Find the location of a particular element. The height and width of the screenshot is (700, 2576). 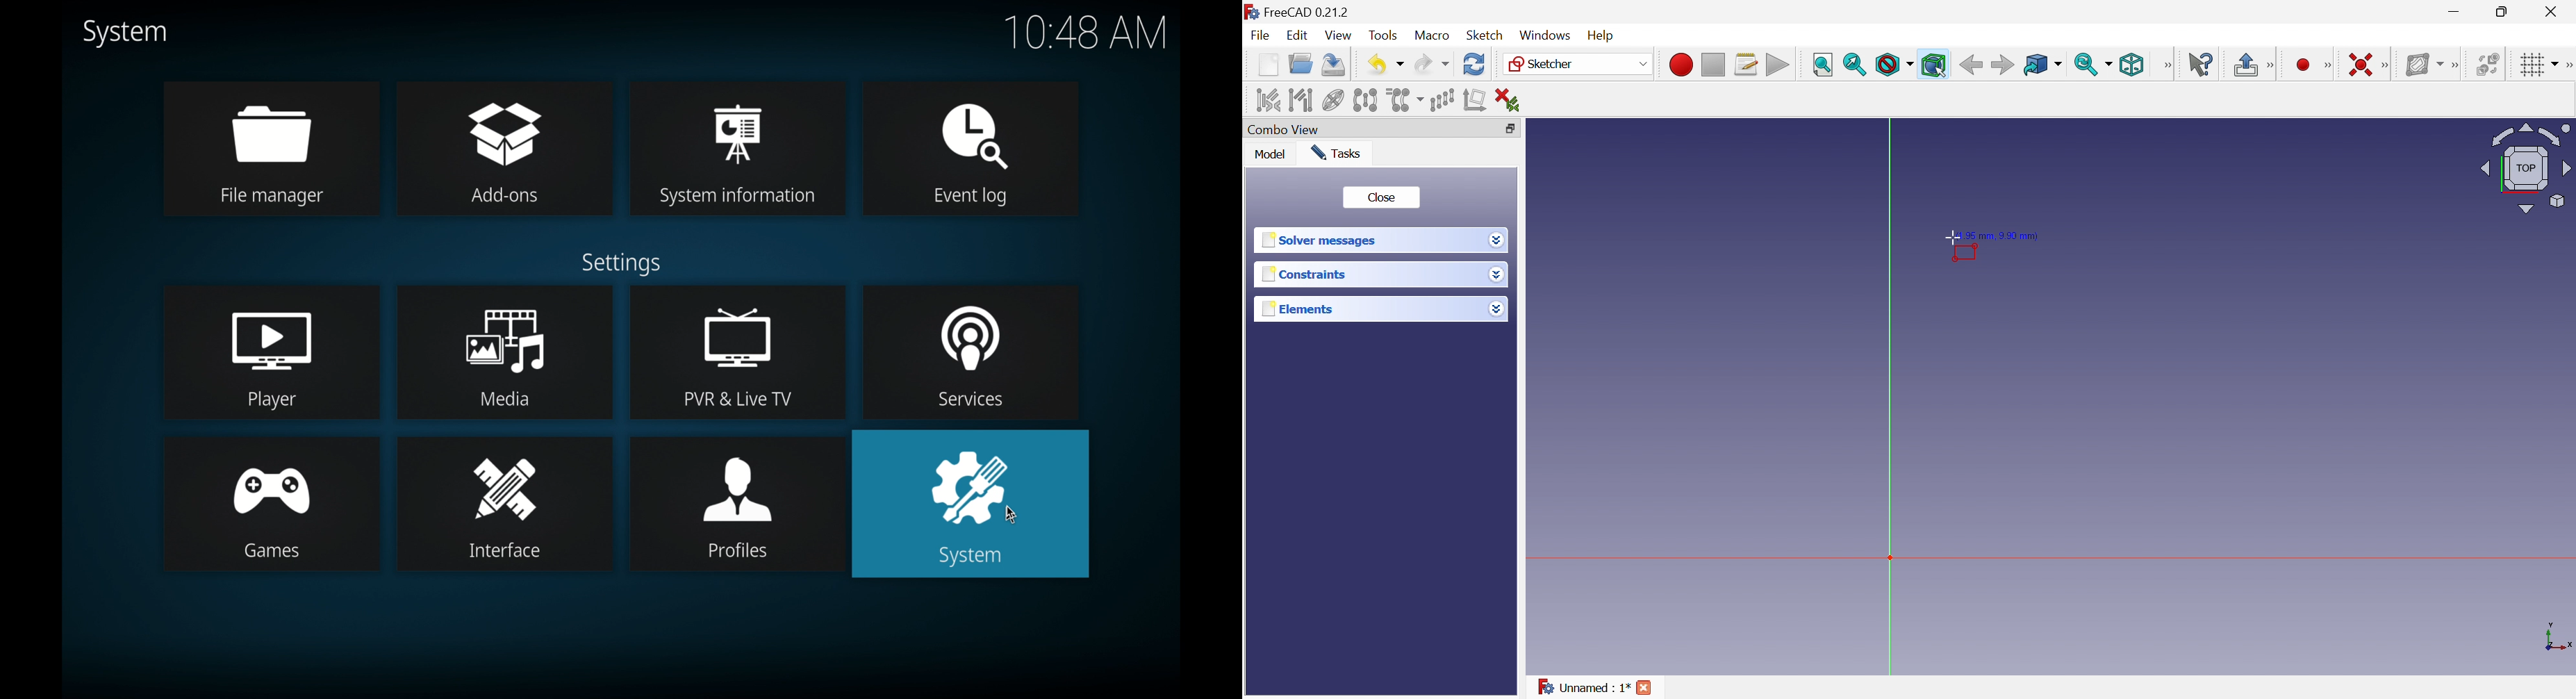

Toggle grid is located at coordinates (2538, 64).